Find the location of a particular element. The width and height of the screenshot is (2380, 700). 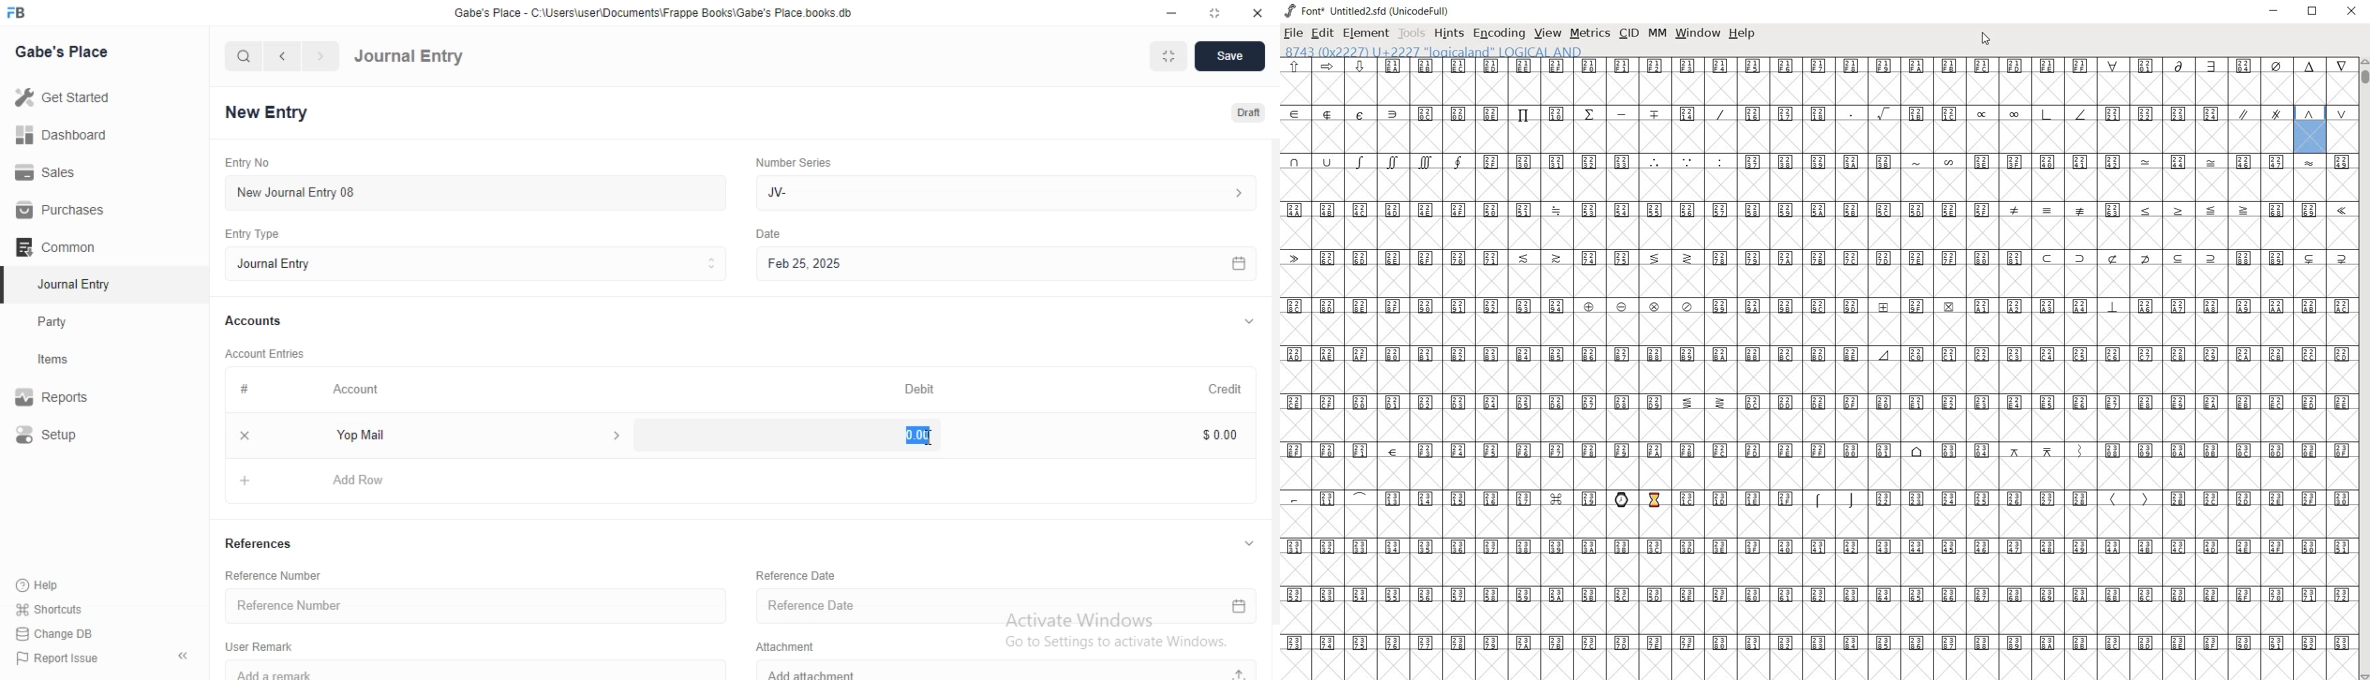

Feb 25, 2025 is located at coordinates (1003, 263).